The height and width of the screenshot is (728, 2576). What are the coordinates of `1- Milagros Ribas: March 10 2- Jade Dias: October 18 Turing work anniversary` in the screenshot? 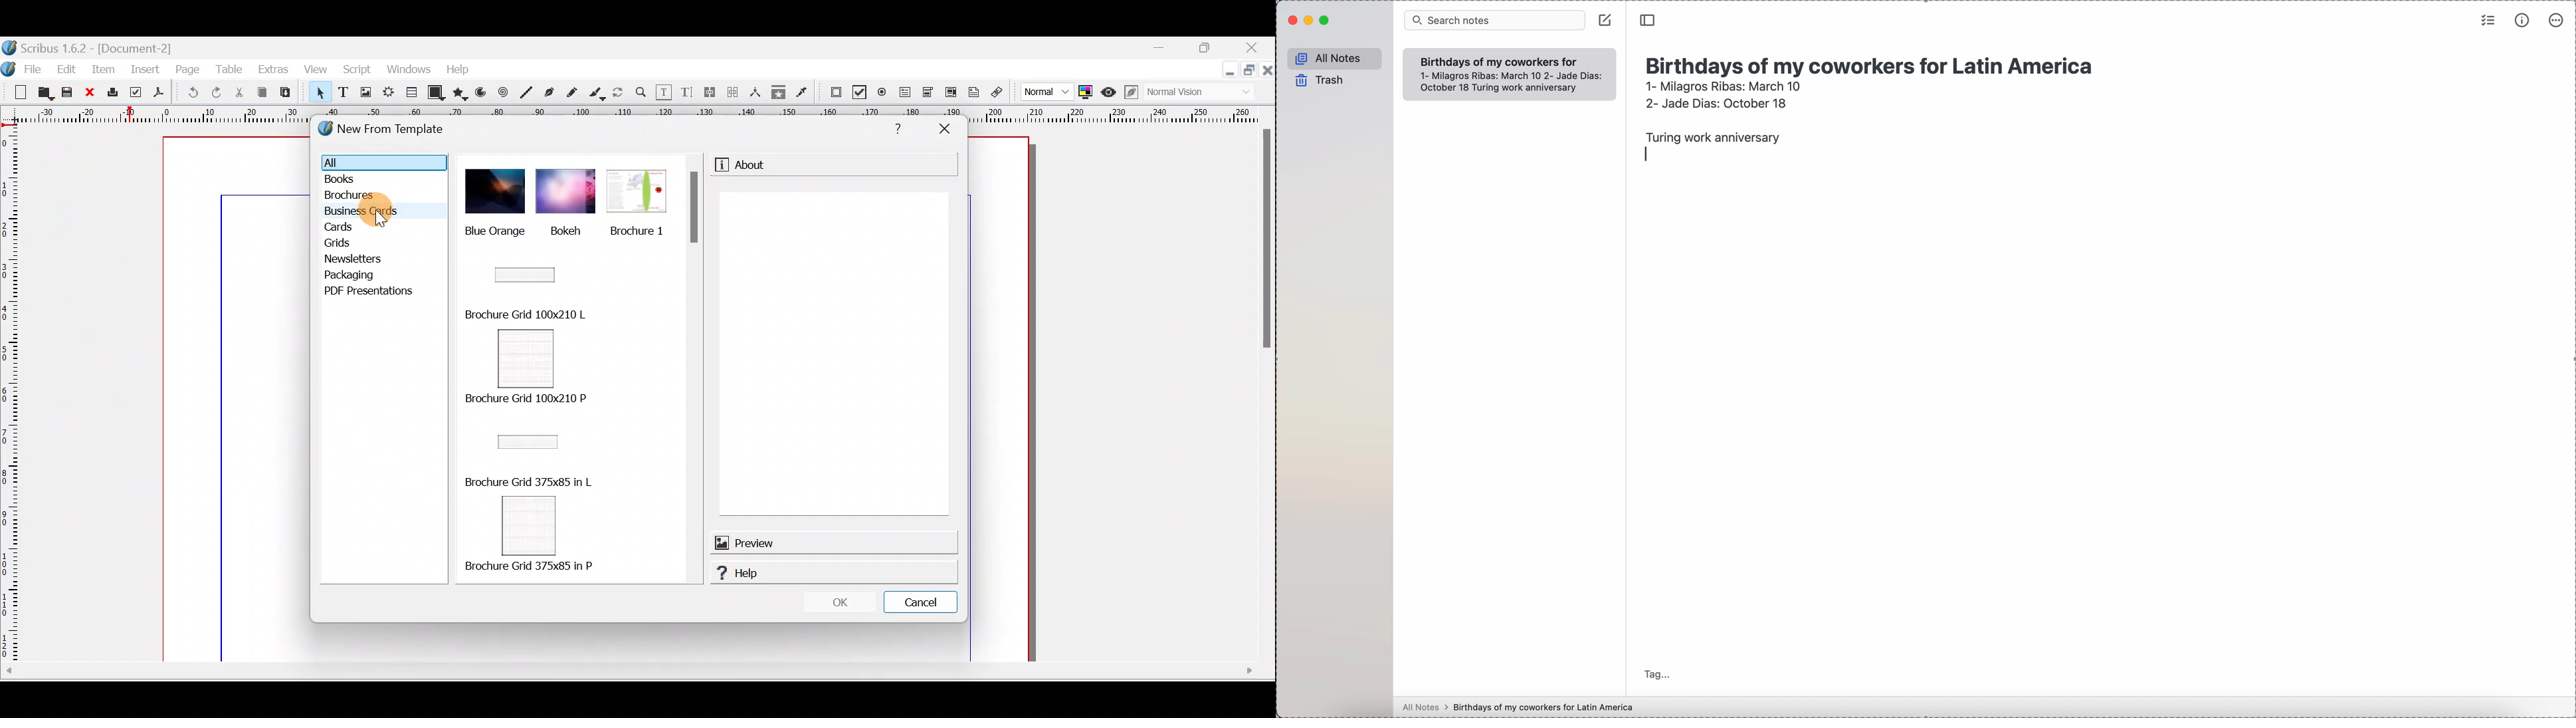 It's located at (1504, 82).